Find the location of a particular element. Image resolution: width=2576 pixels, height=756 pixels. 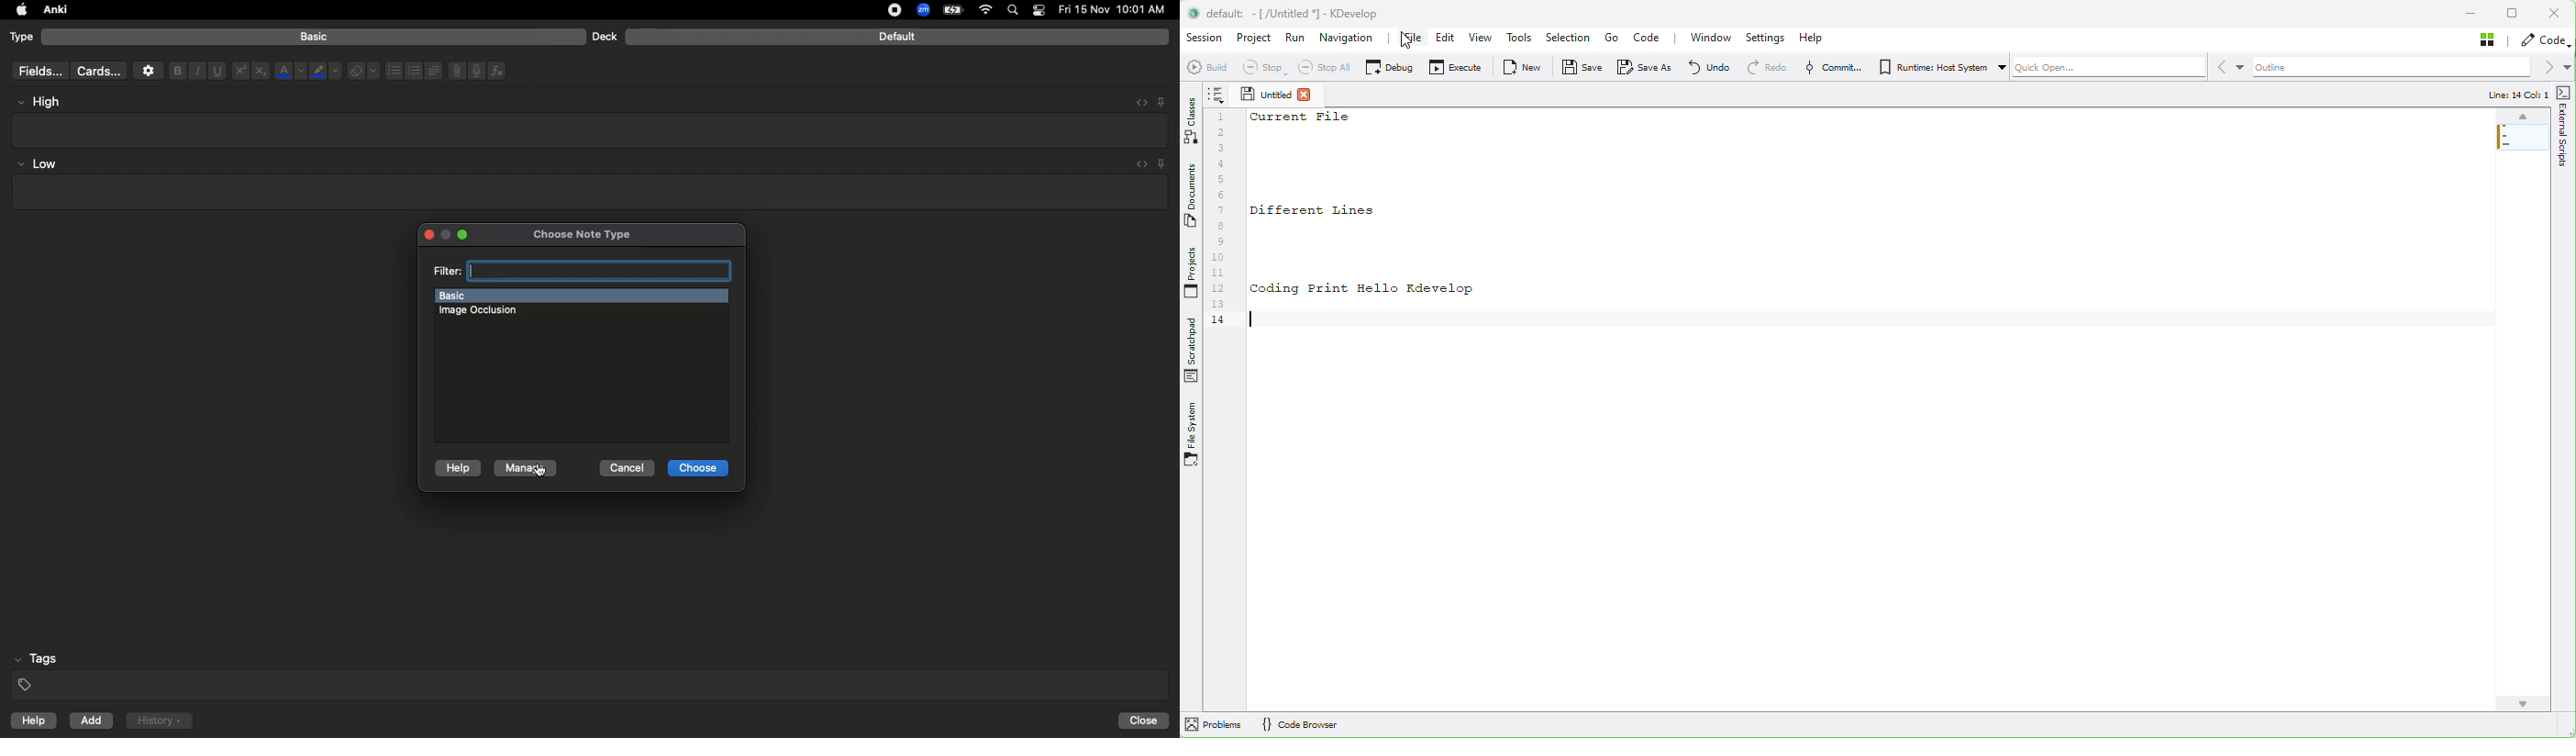

Voice recorder is located at coordinates (475, 69).